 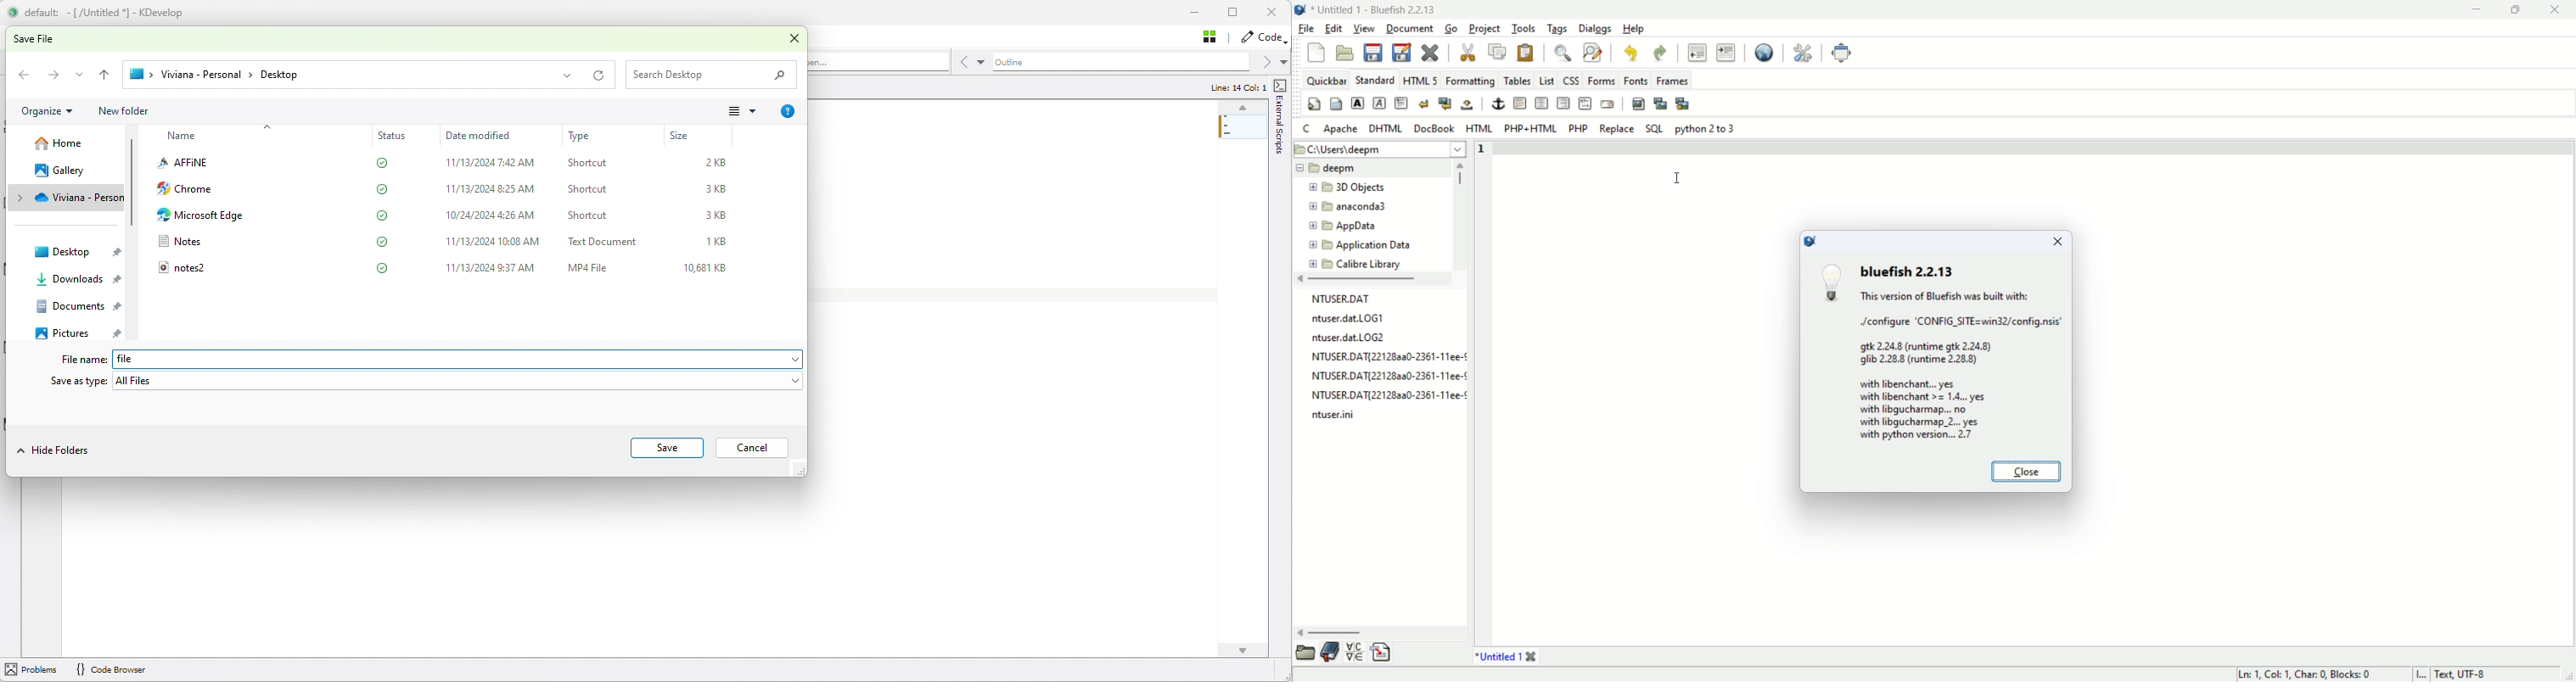 What do you see at coordinates (1305, 651) in the screenshot?
I see `file browser` at bounding box center [1305, 651].